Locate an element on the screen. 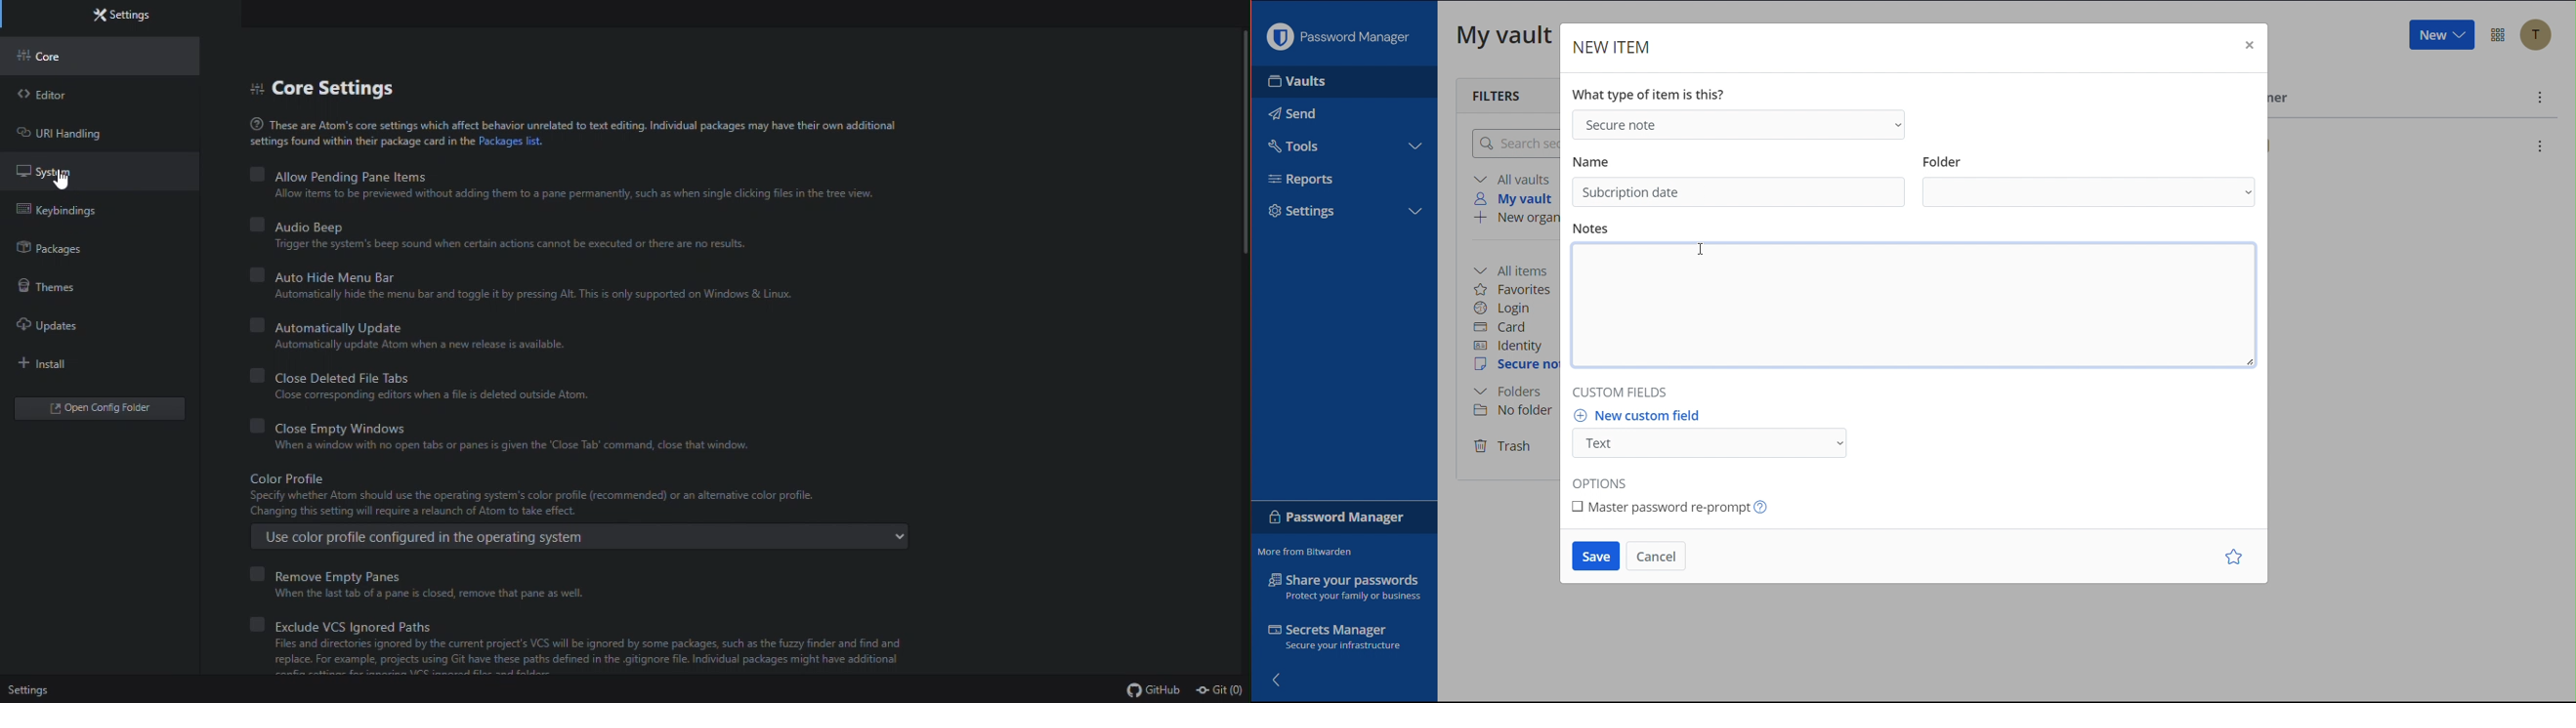  Folders is located at coordinates (1508, 392).